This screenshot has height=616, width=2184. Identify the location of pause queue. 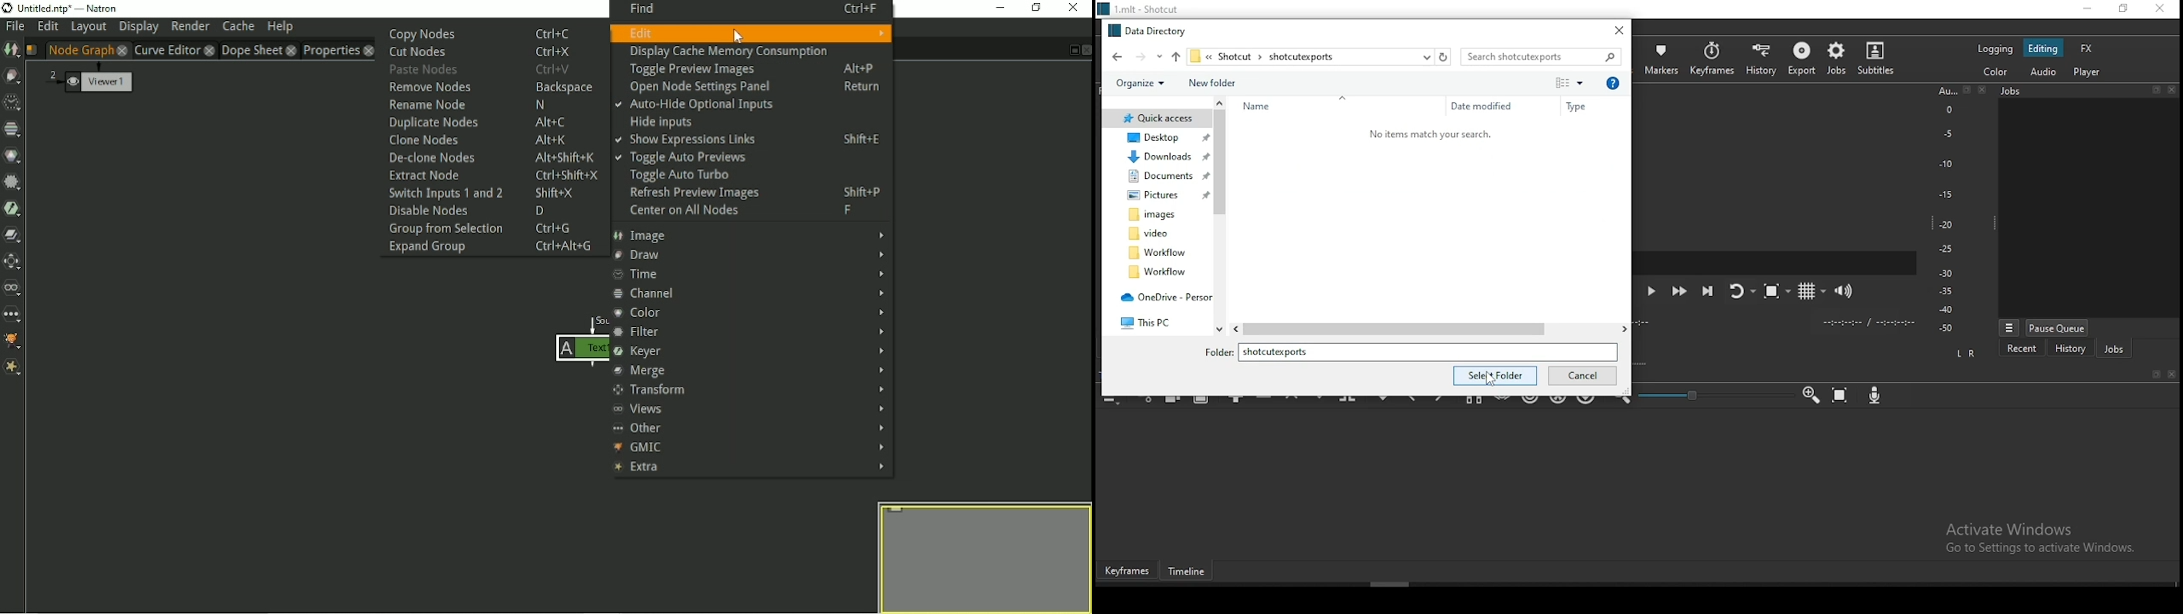
(2059, 327).